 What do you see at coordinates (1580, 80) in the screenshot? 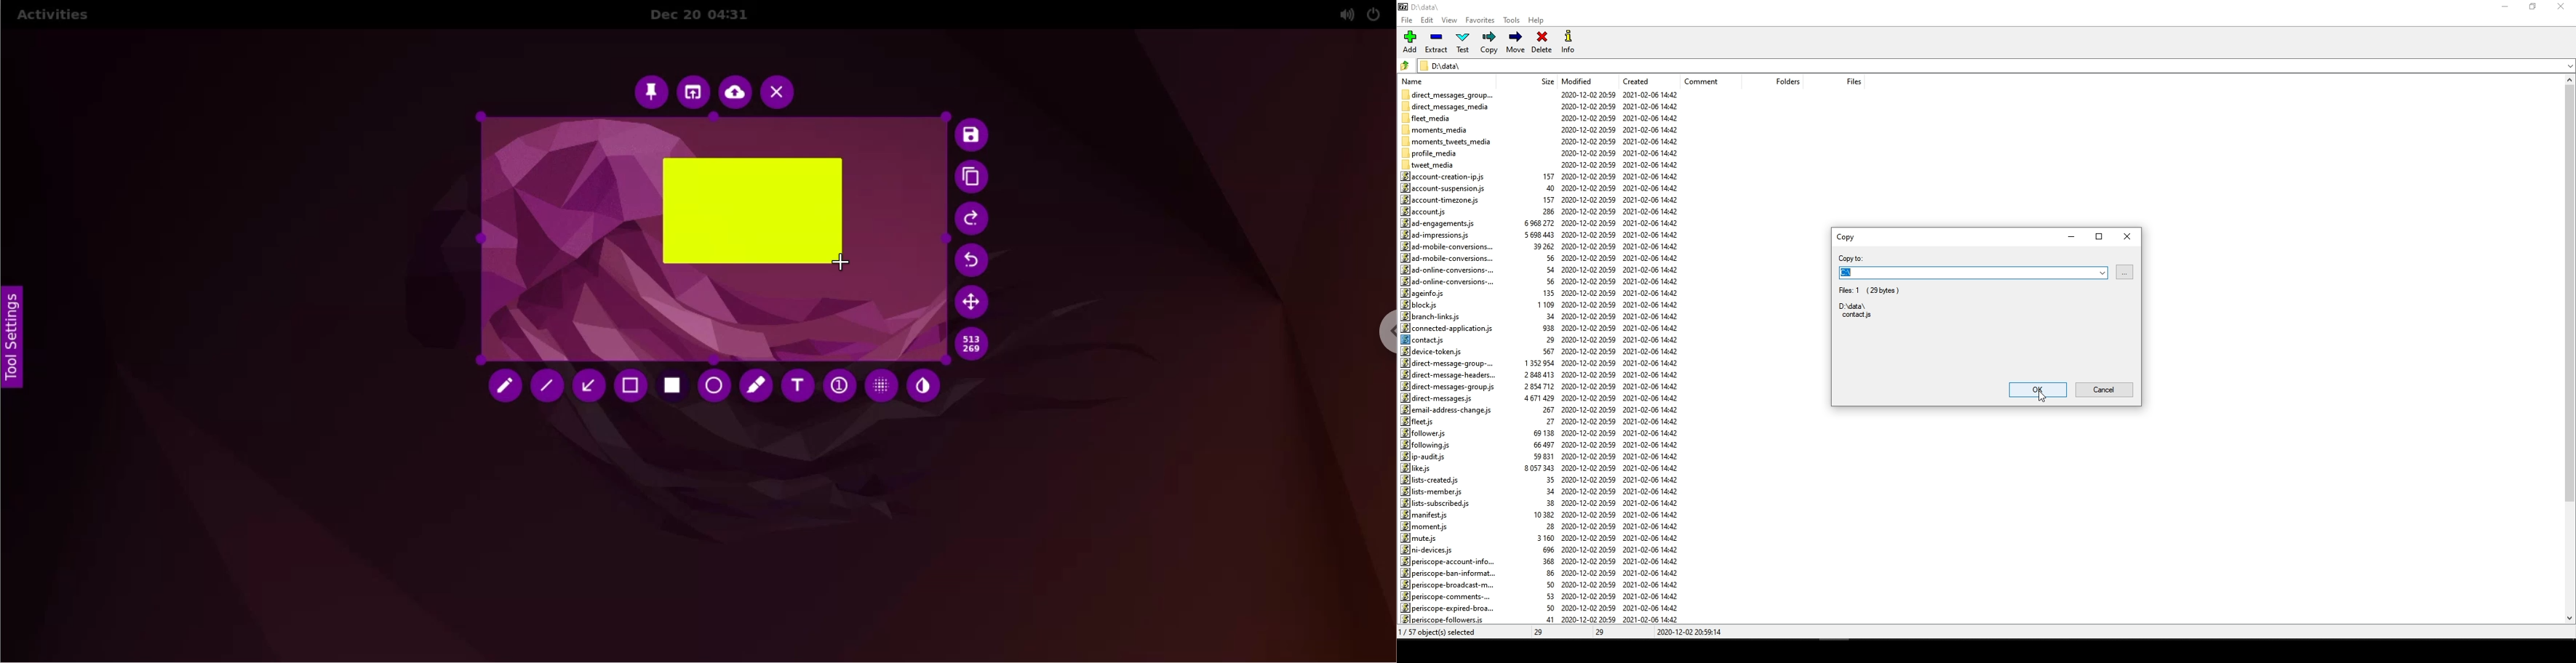
I see `Modified` at bounding box center [1580, 80].